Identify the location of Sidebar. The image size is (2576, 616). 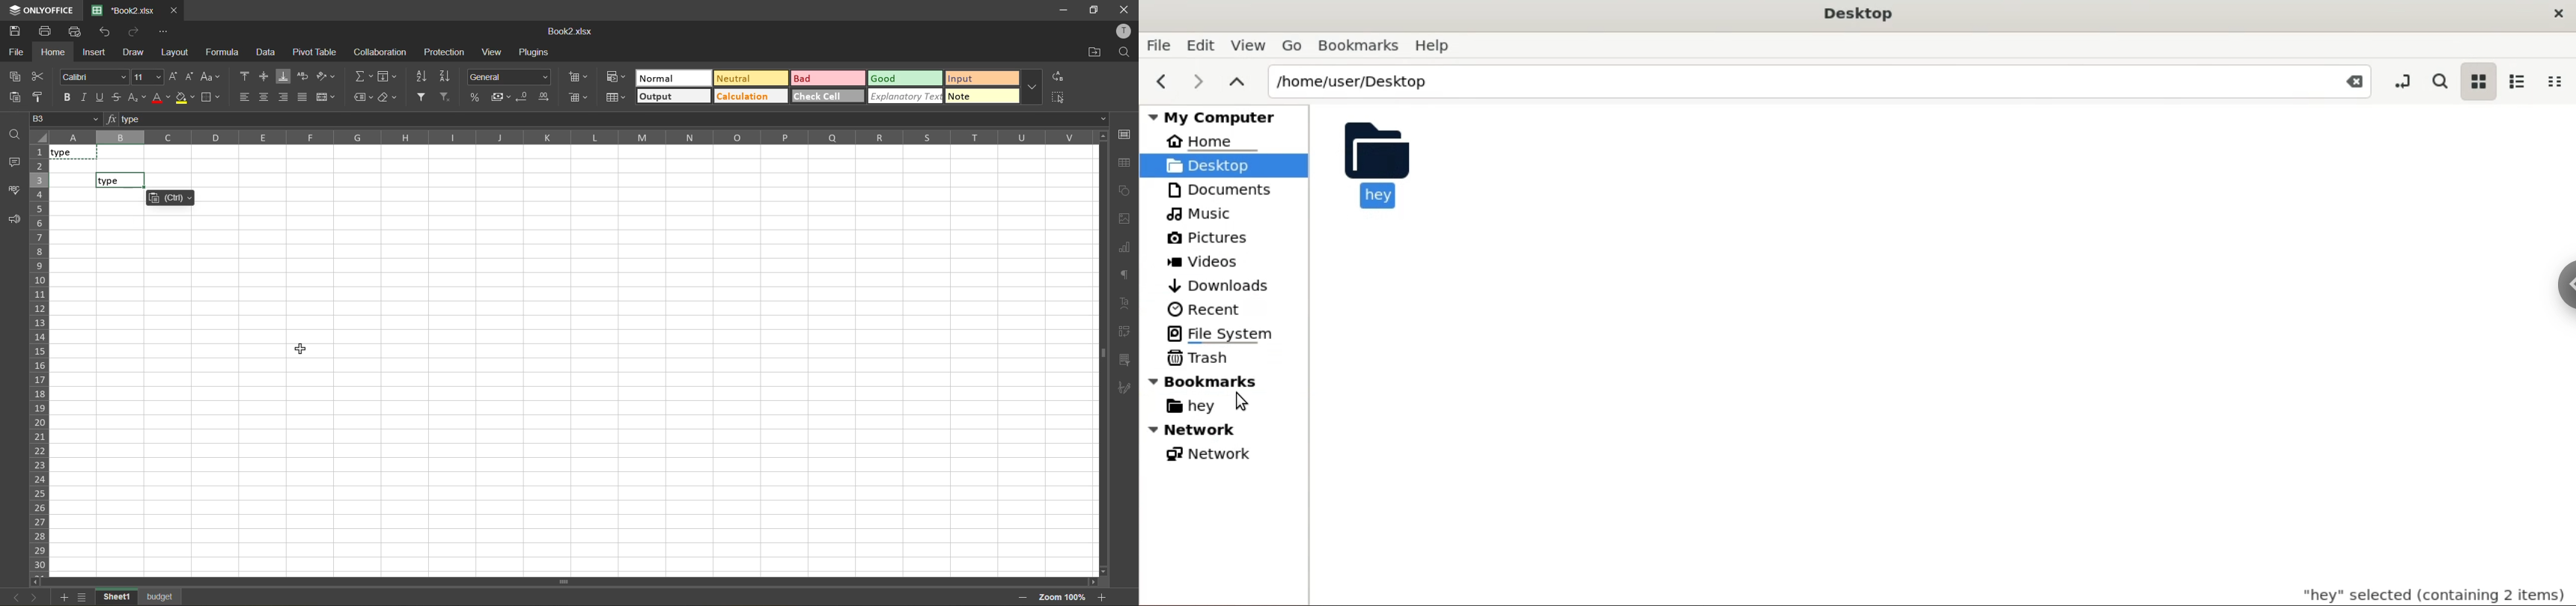
(2557, 299).